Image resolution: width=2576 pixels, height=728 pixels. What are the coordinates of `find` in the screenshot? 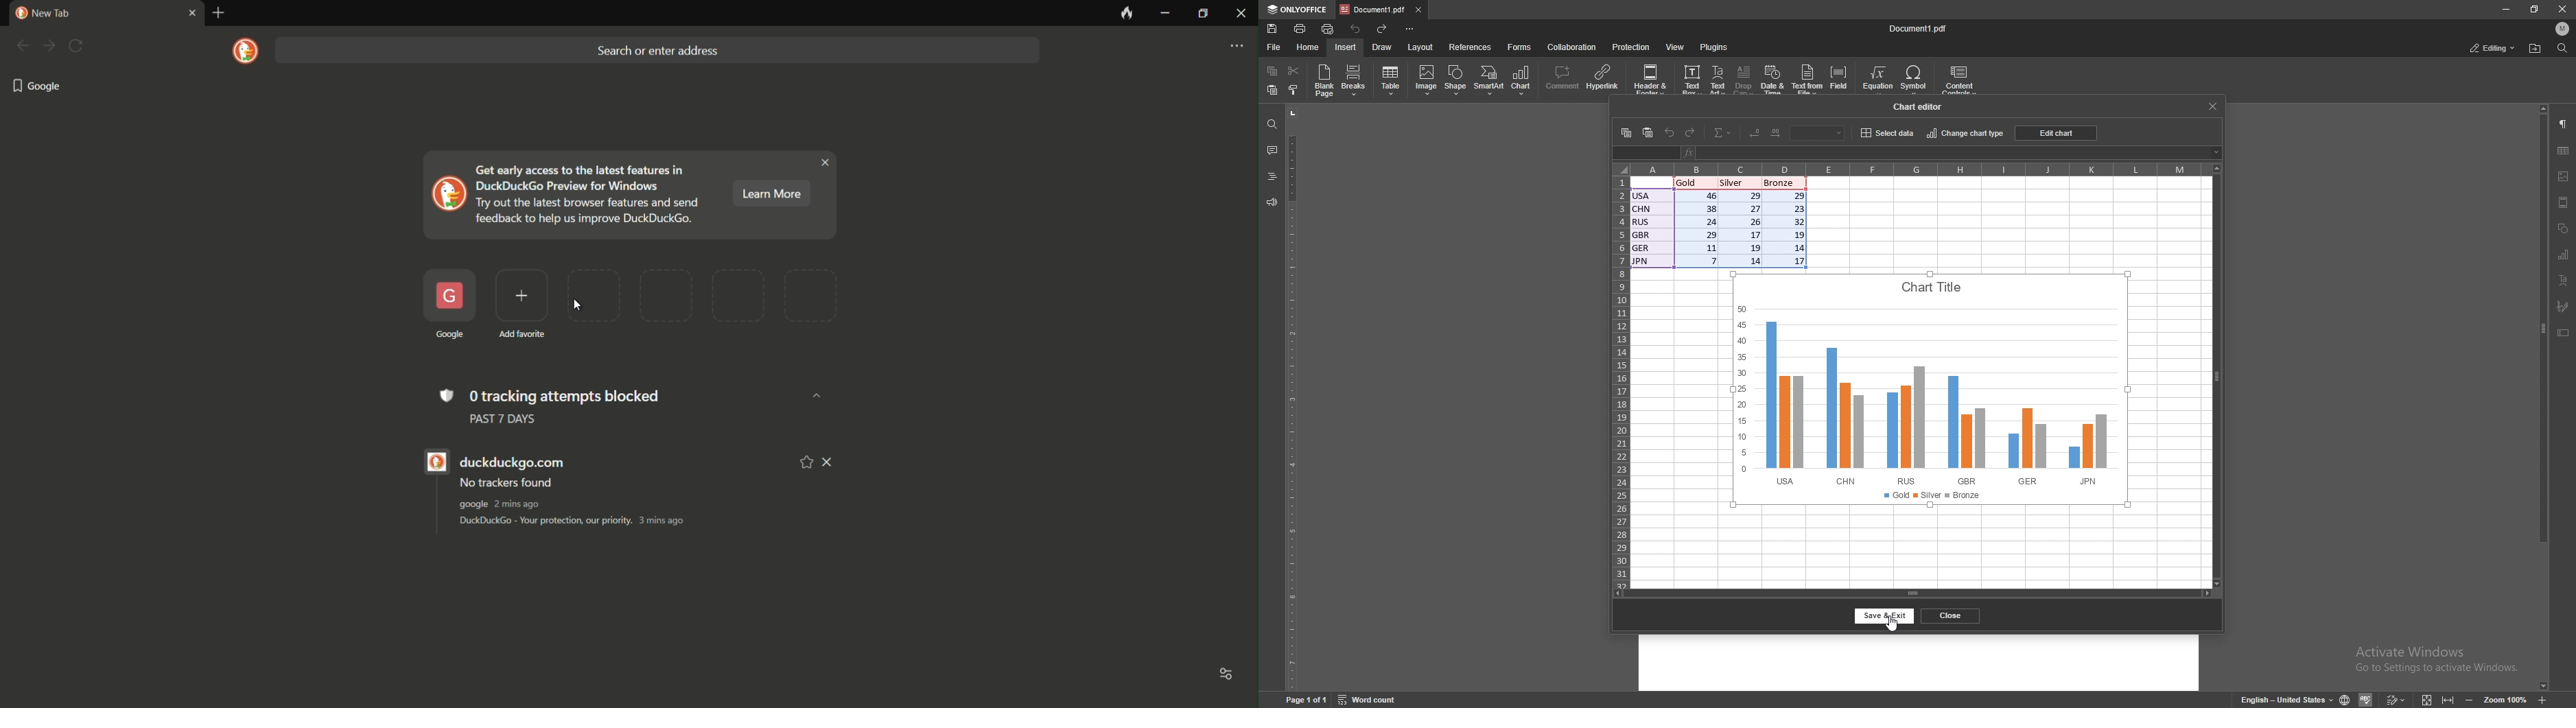 It's located at (2563, 49).